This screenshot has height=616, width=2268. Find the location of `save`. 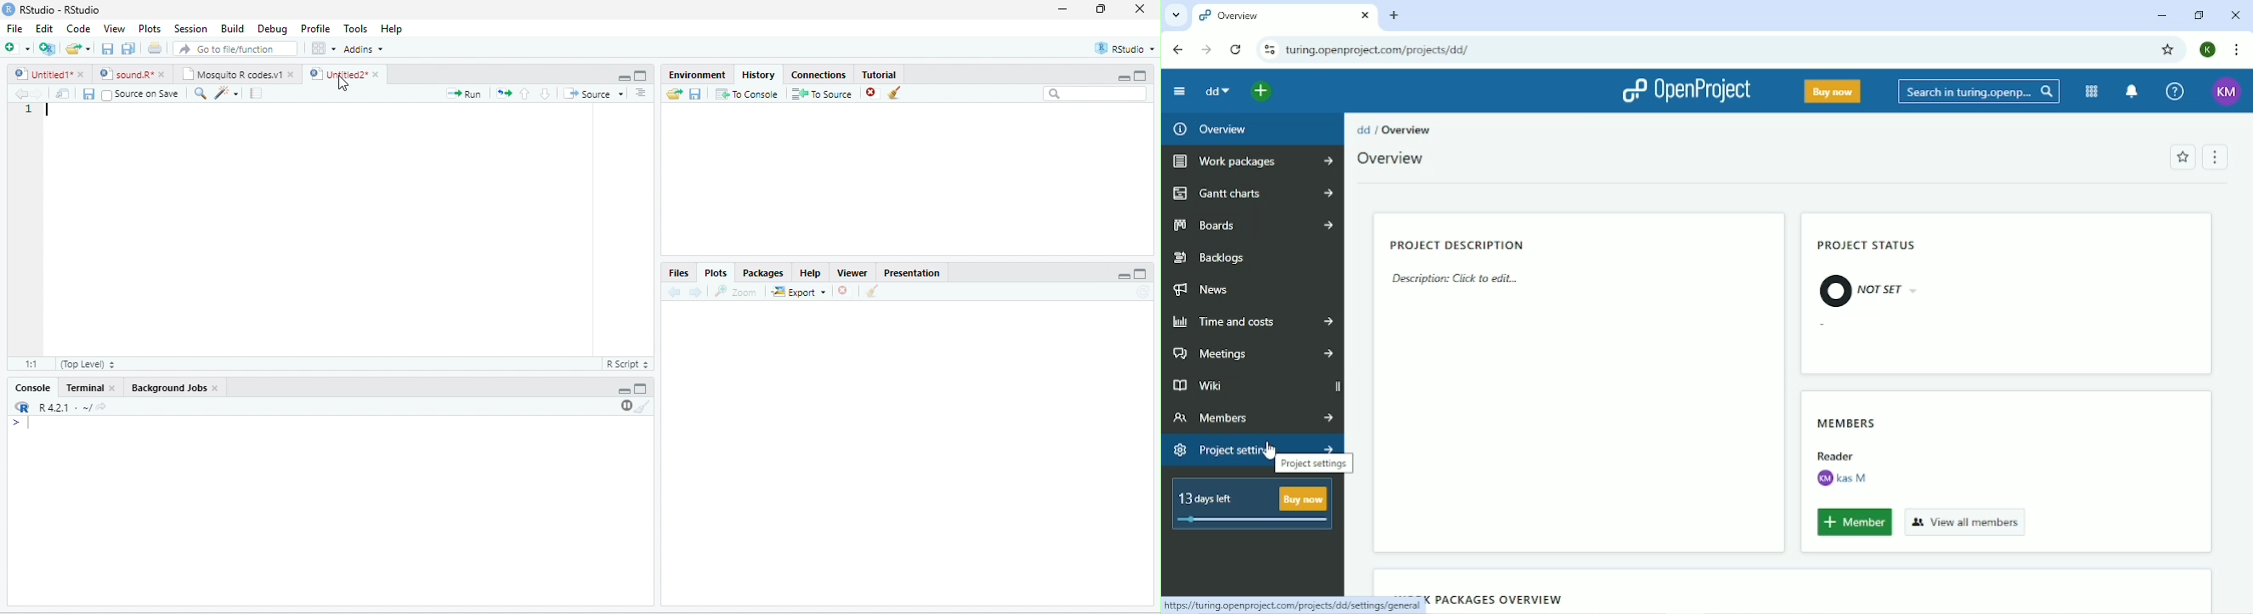

save is located at coordinates (107, 48).